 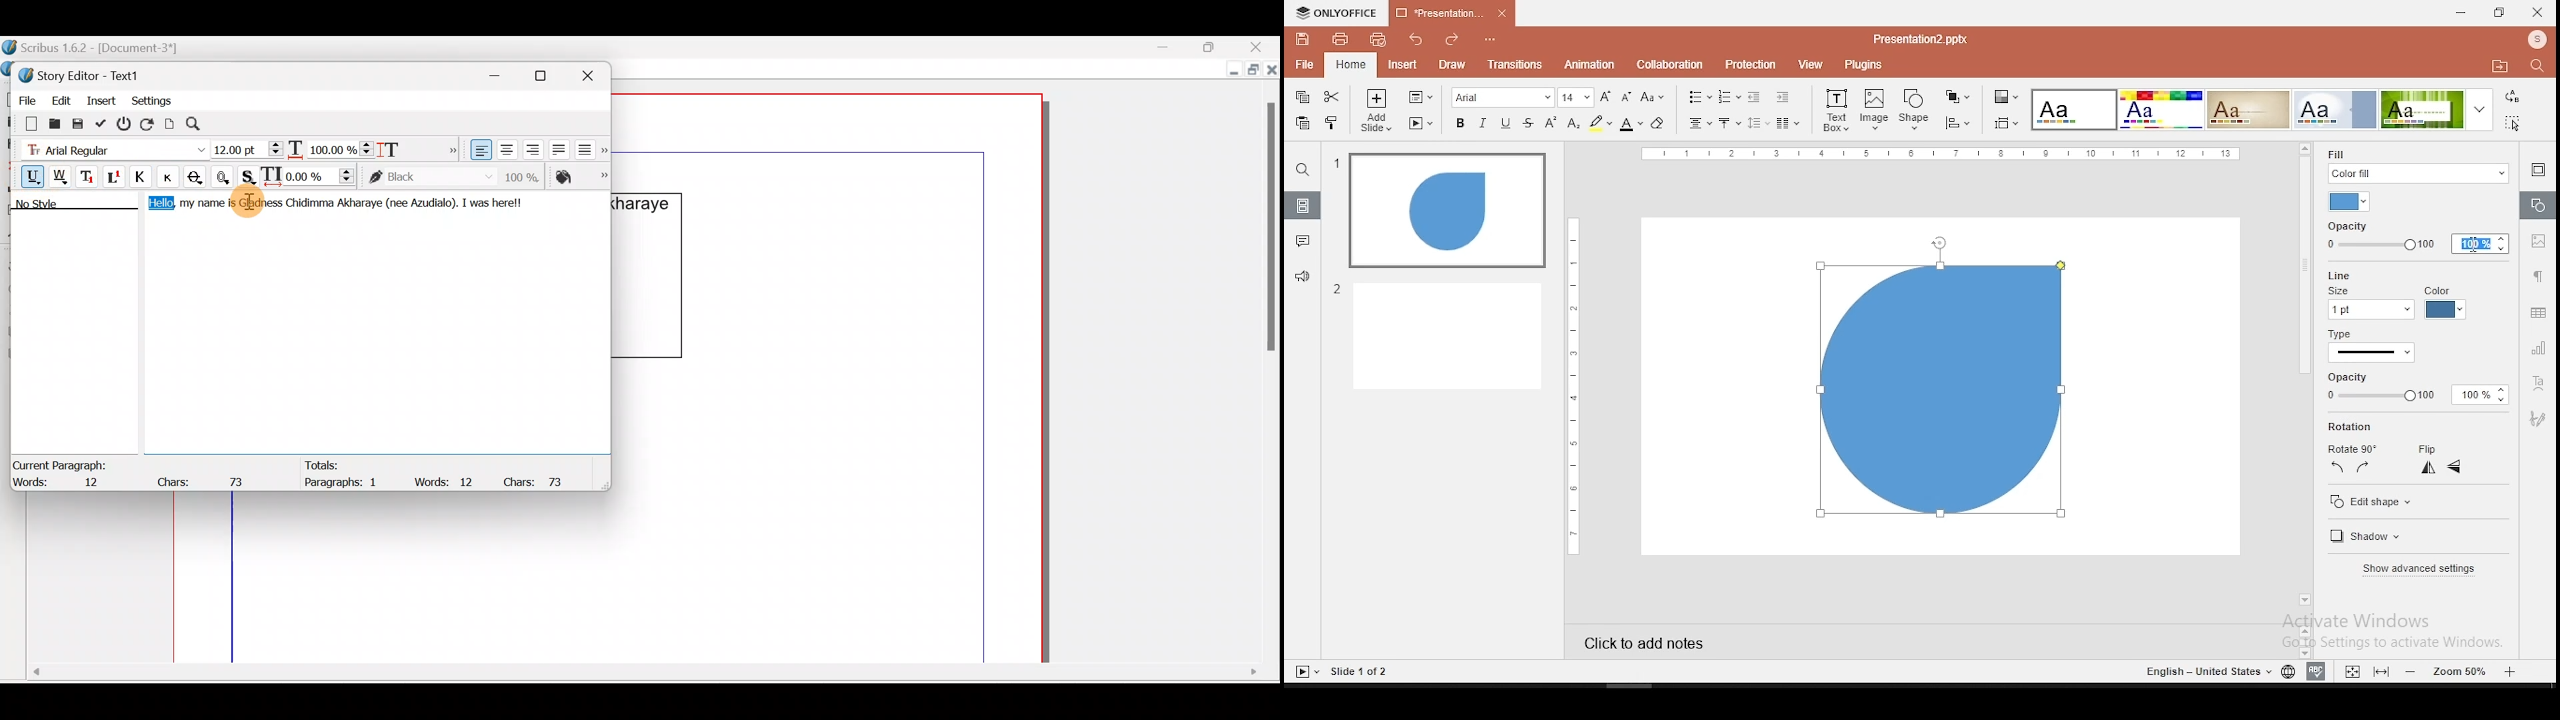 What do you see at coordinates (103, 121) in the screenshot?
I see `Update text frame and exit` at bounding box center [103, 121].